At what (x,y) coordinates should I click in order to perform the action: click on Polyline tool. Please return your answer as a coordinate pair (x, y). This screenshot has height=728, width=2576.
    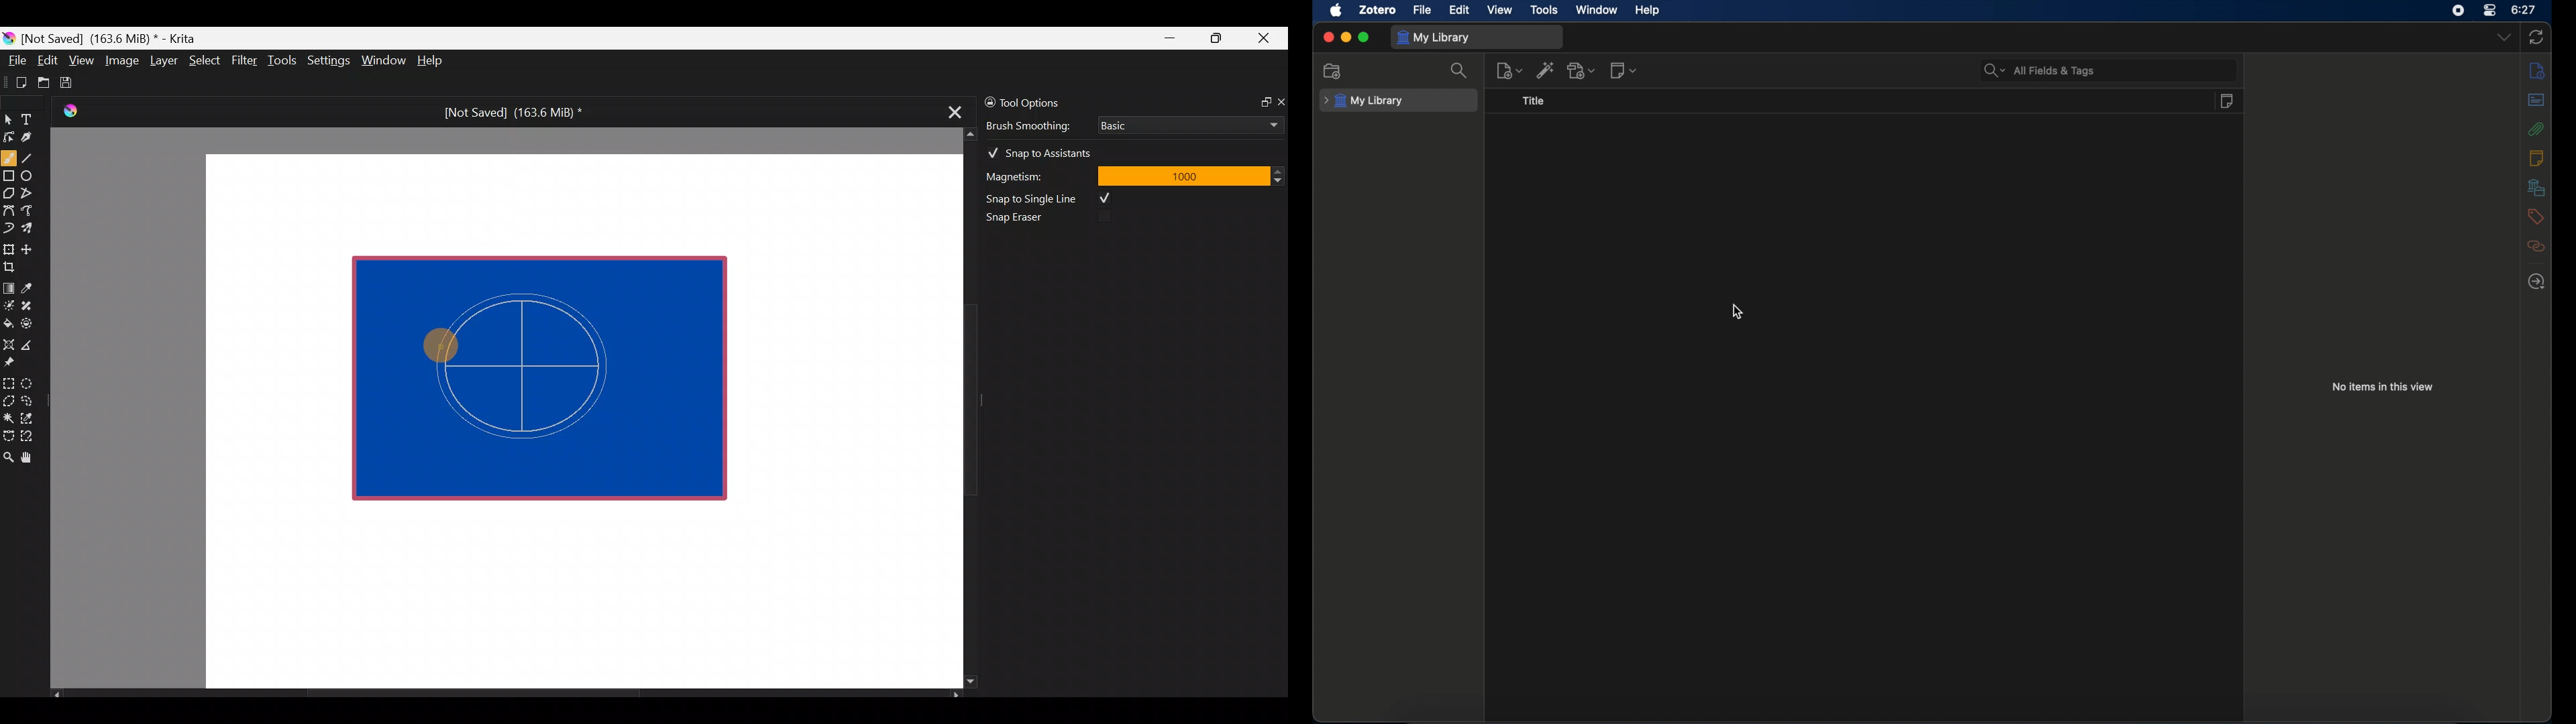
    Looking at the image, I should click on (32, 194).